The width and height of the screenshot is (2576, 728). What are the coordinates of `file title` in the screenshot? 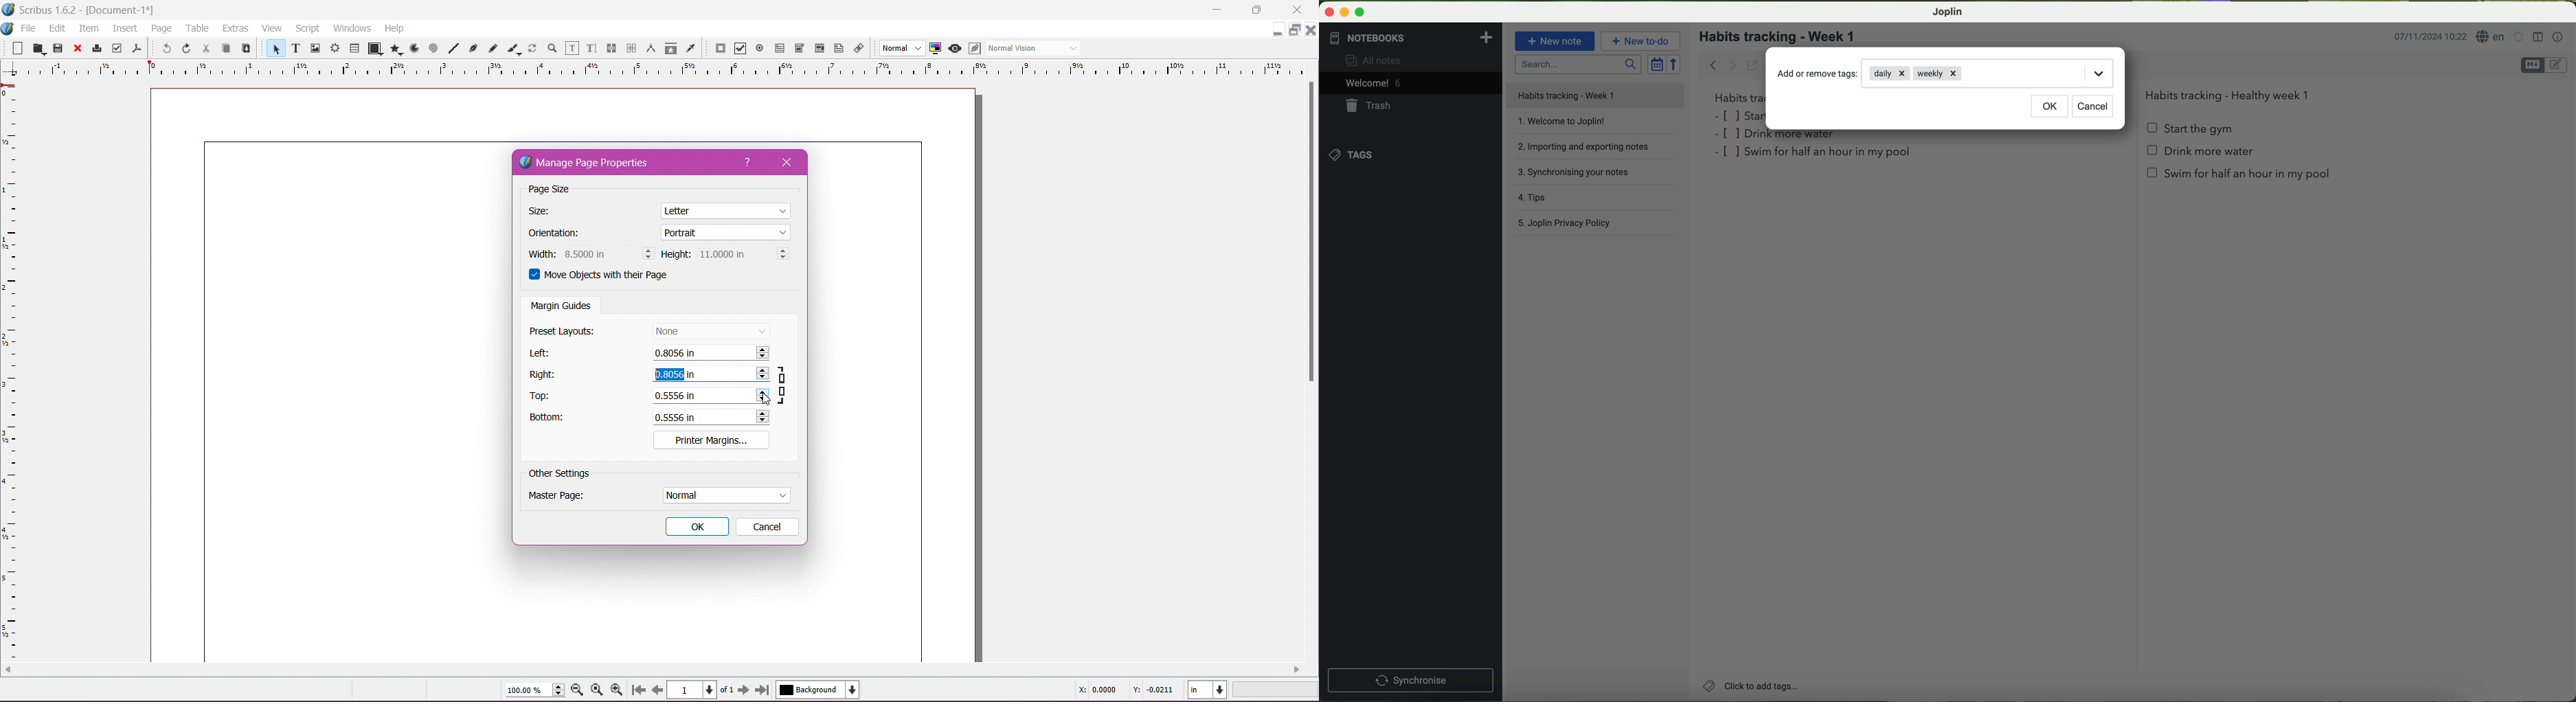 It's located at (1595, 96).